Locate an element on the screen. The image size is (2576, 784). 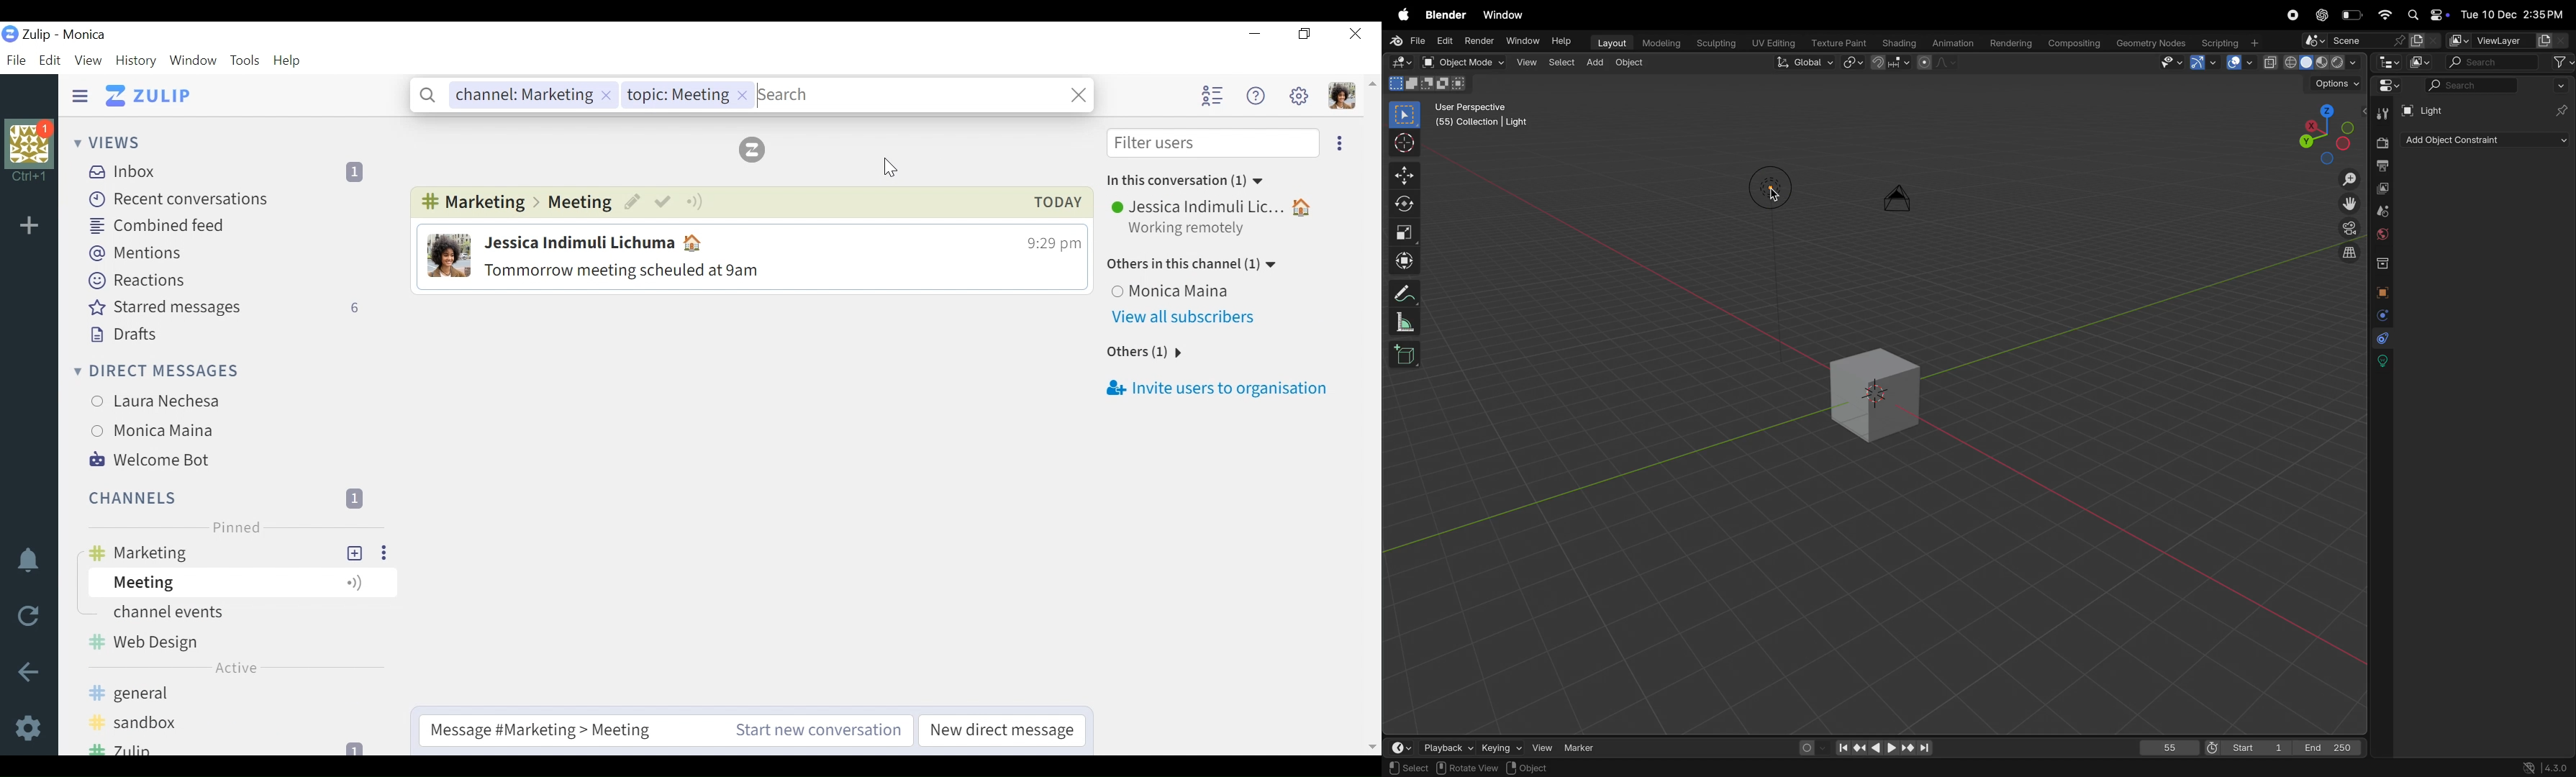
move is located at coordinates (1403, 176).